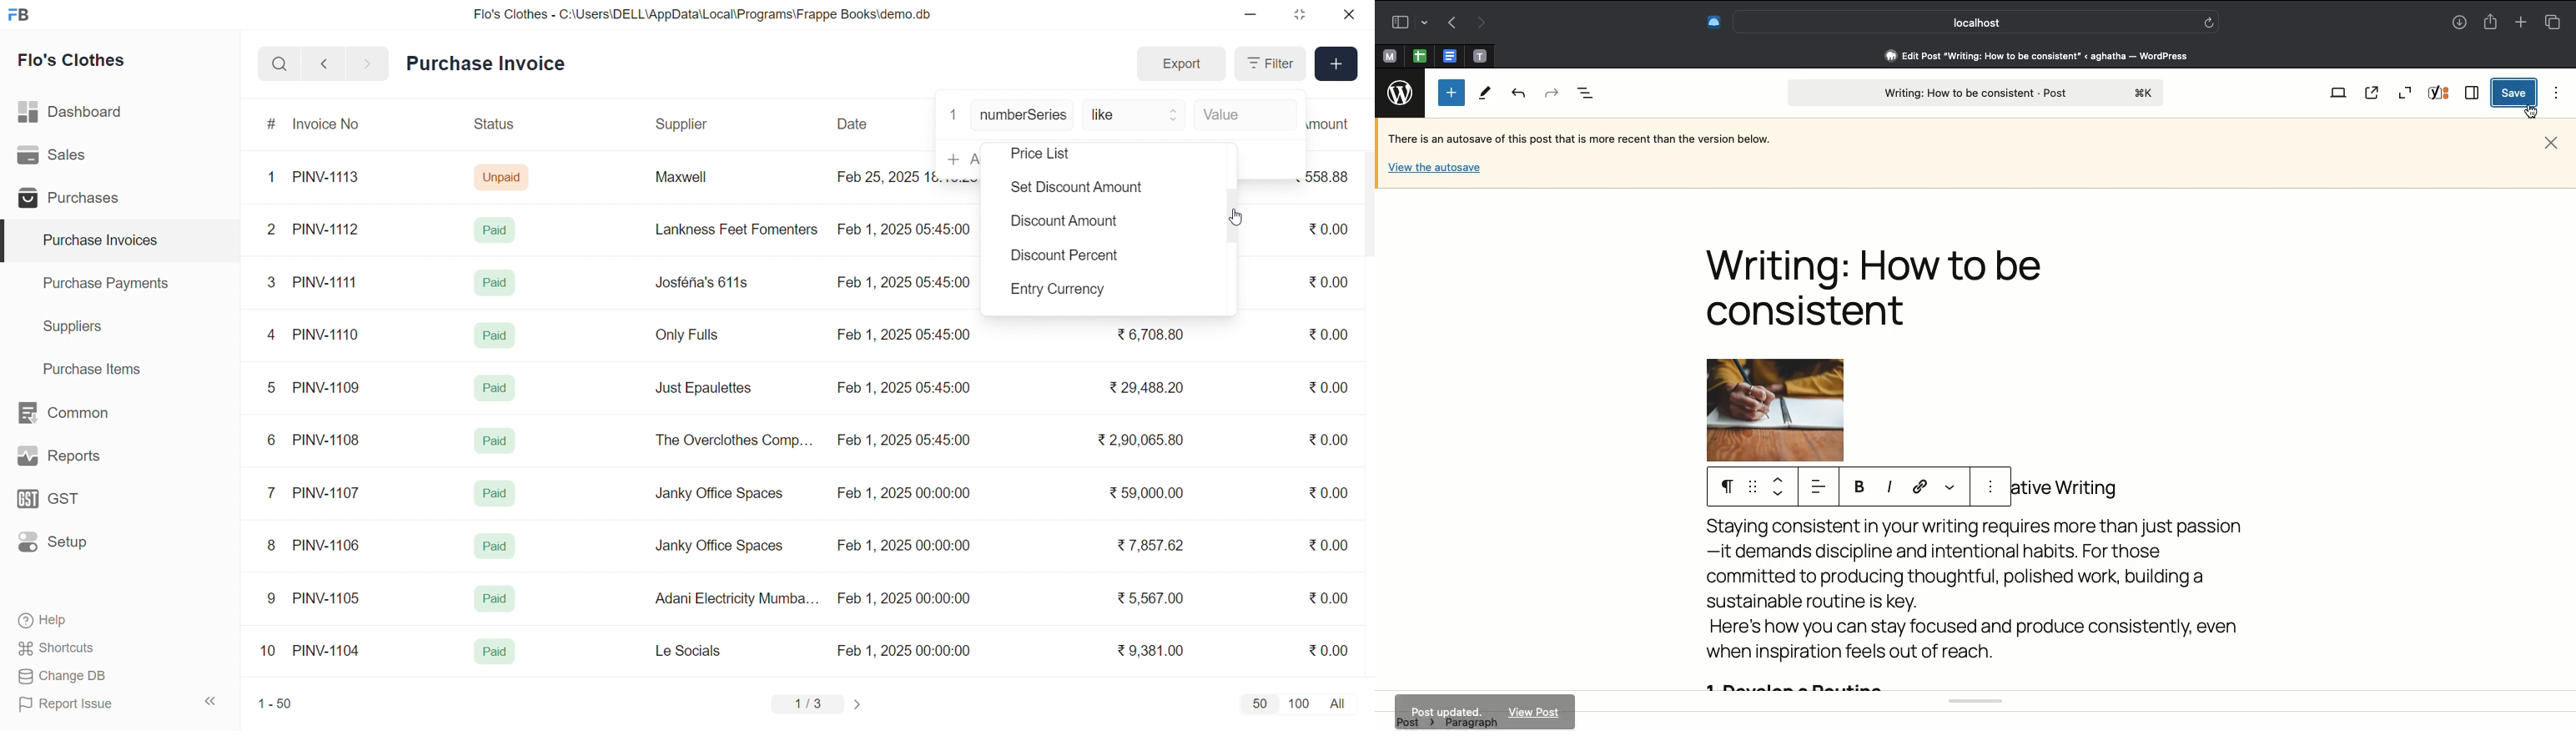  What do you see at coordinates (496, 546) in the screenshot?
I see `Paid` at bounding box center [496, 546].